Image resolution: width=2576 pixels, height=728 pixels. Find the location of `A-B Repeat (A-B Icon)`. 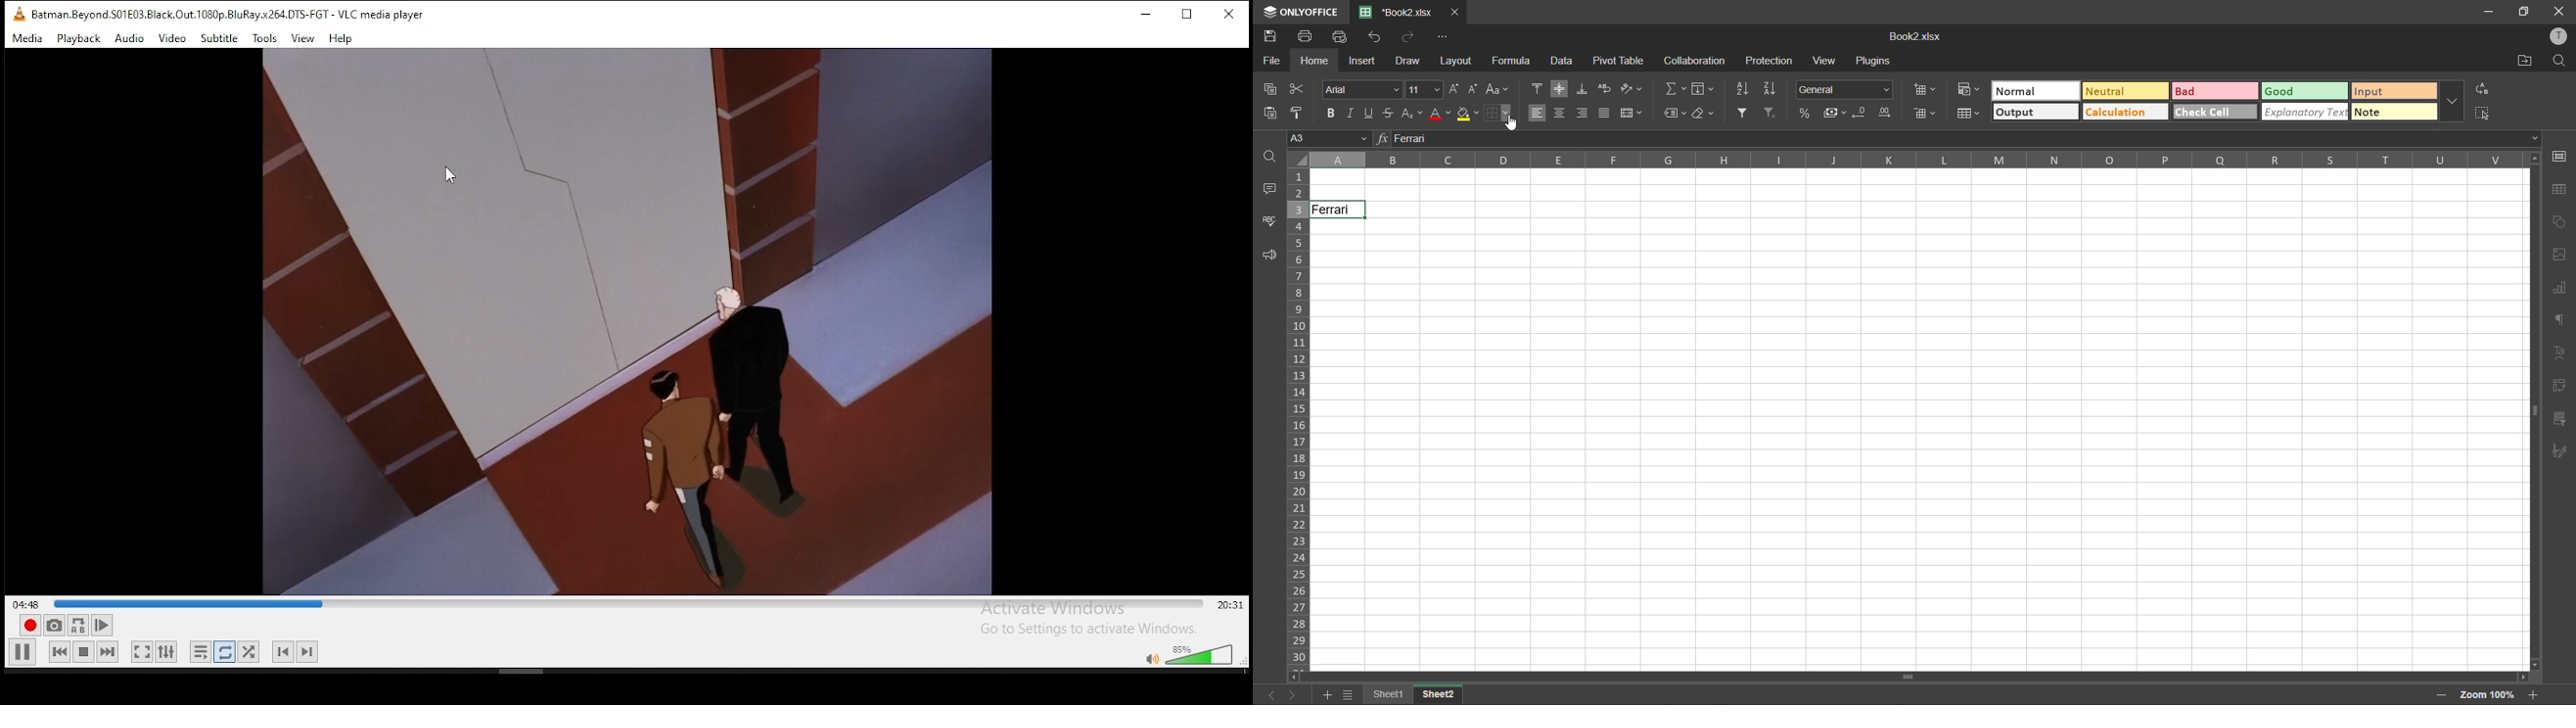

A-B Repeat (A-B Icon) is located at coordinates (79, 626).